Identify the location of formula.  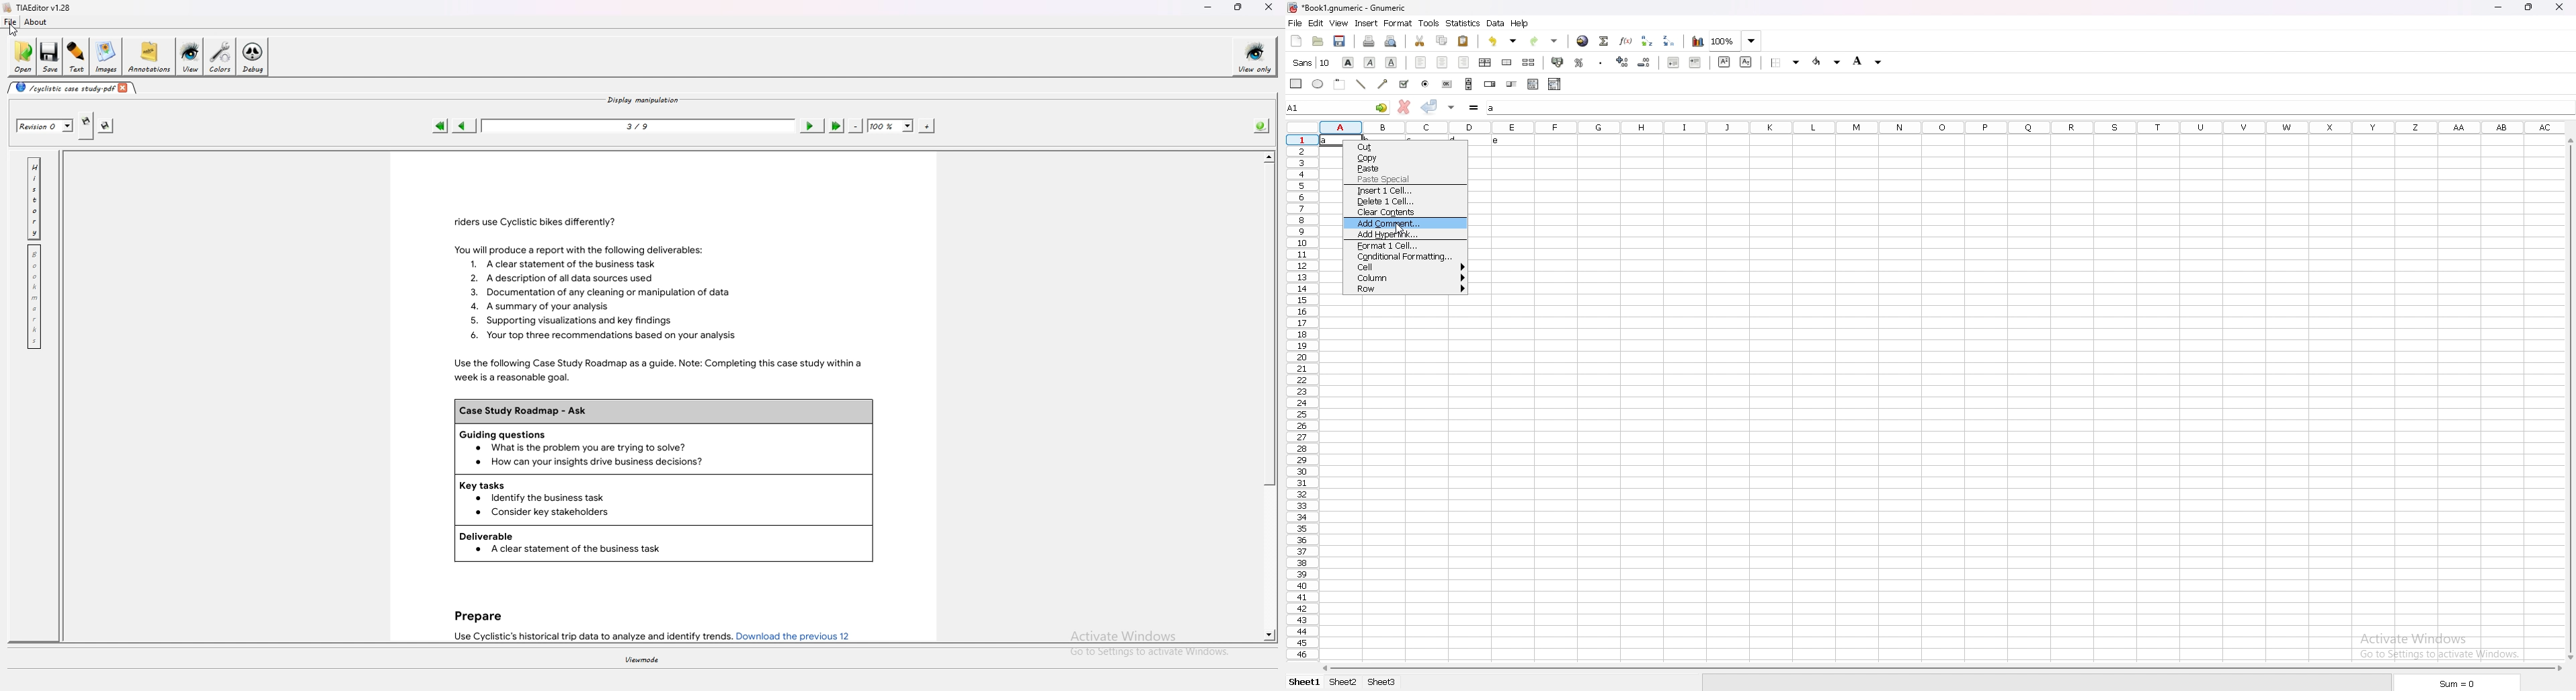
(1474, 108).